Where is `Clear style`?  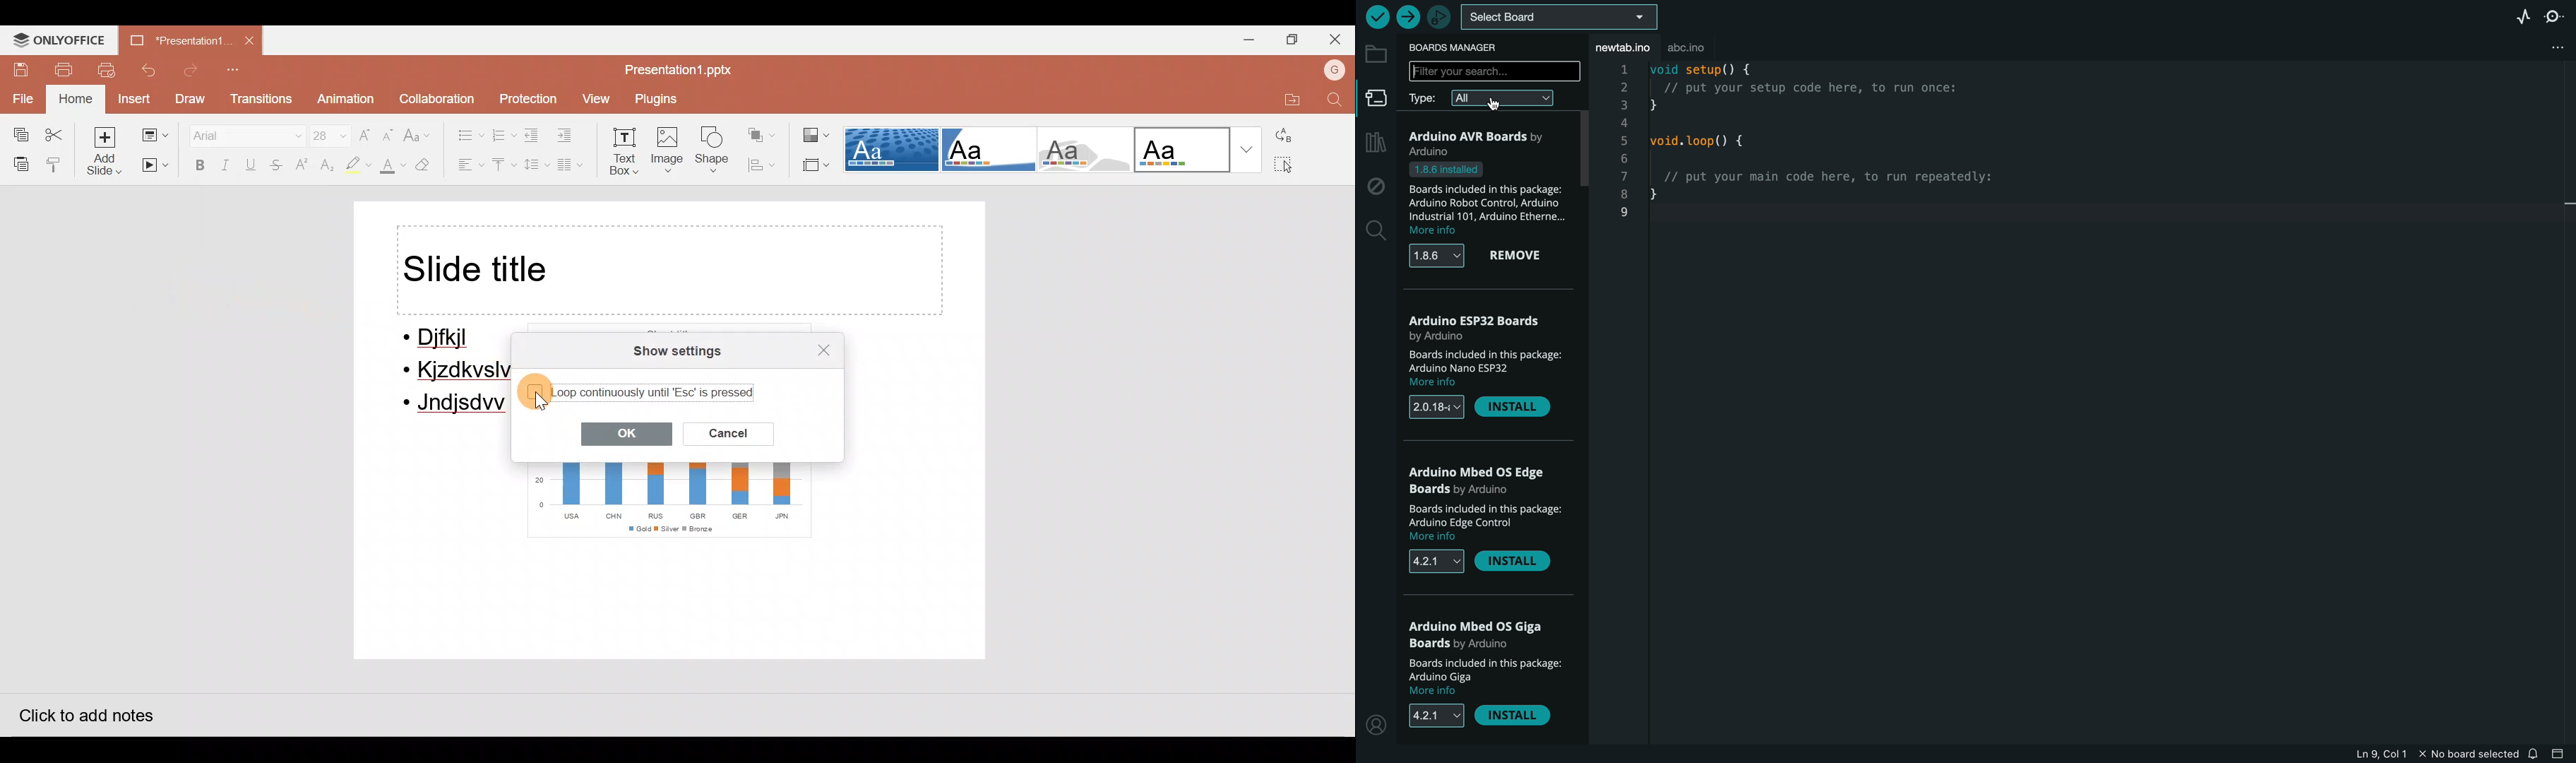 Clear style is located at coordinates (429, 167).